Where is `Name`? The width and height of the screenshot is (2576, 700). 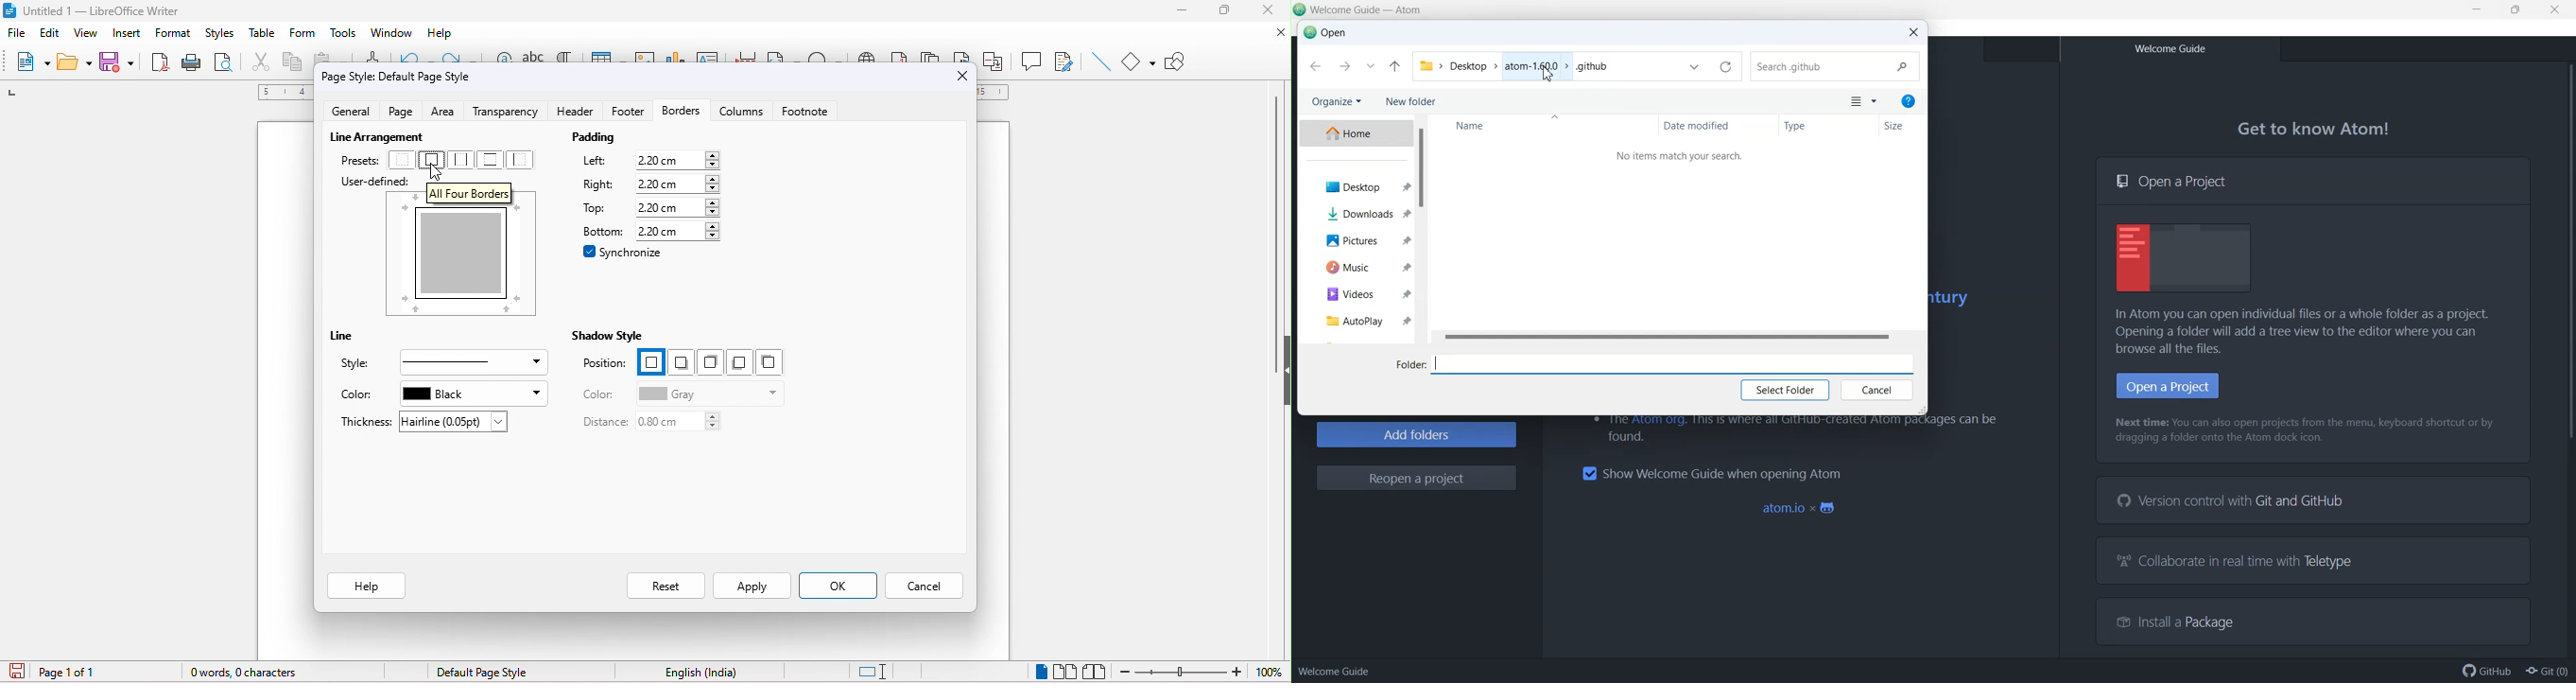
Name is located at coordinates (1543, 127).